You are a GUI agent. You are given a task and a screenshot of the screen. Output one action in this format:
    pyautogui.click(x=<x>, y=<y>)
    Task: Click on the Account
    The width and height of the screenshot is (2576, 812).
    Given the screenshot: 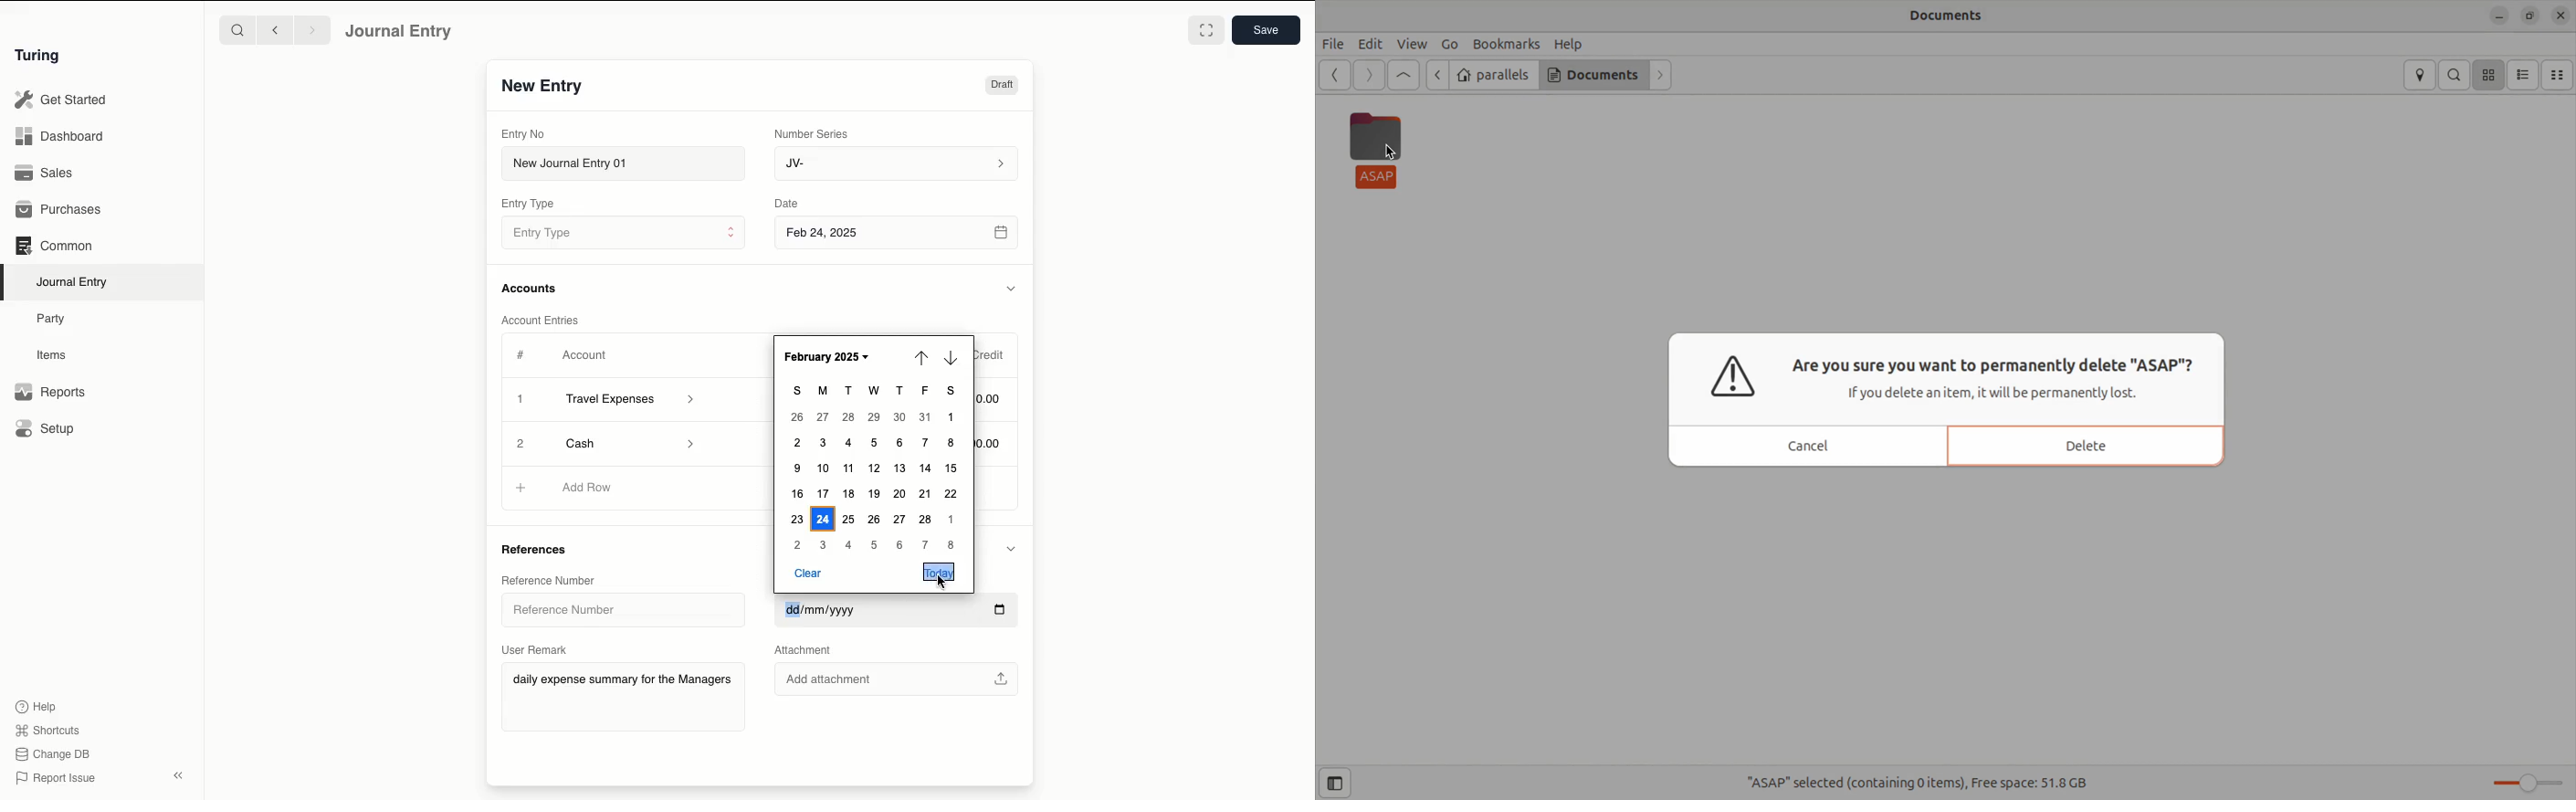 What is the action you would take?
    pyautogui.click(x=585, y=355)
    